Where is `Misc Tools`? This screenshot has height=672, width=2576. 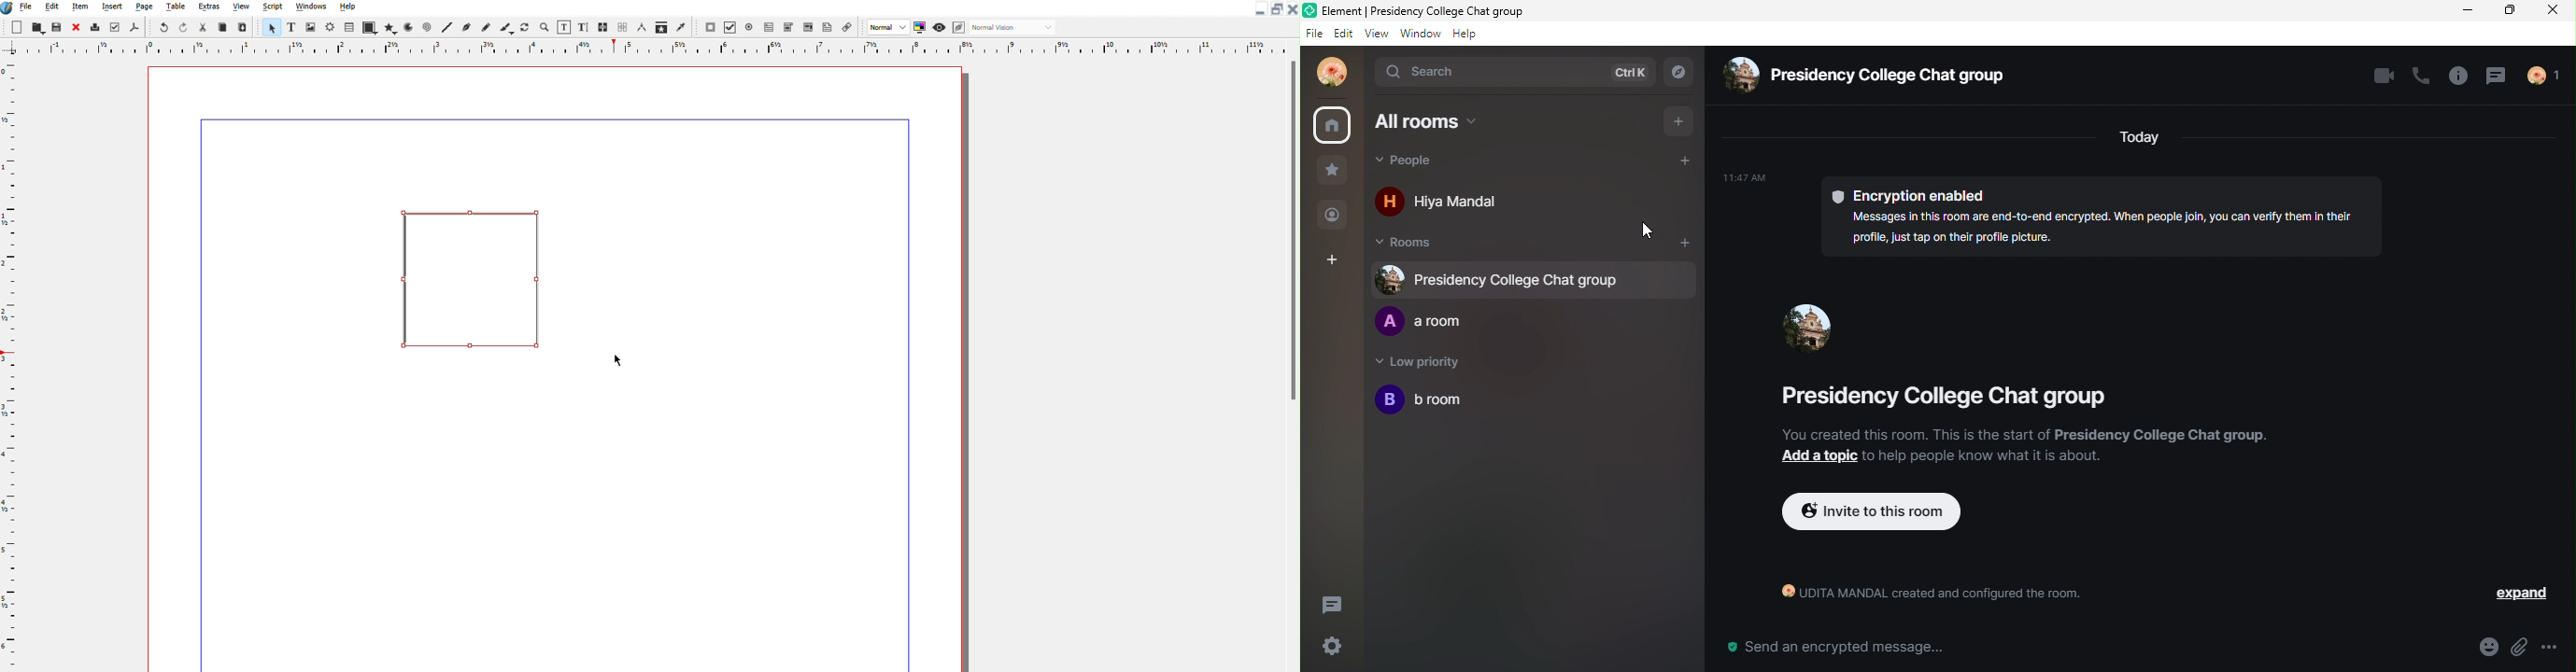 Misc Tools is located at coordinates (663, 27).